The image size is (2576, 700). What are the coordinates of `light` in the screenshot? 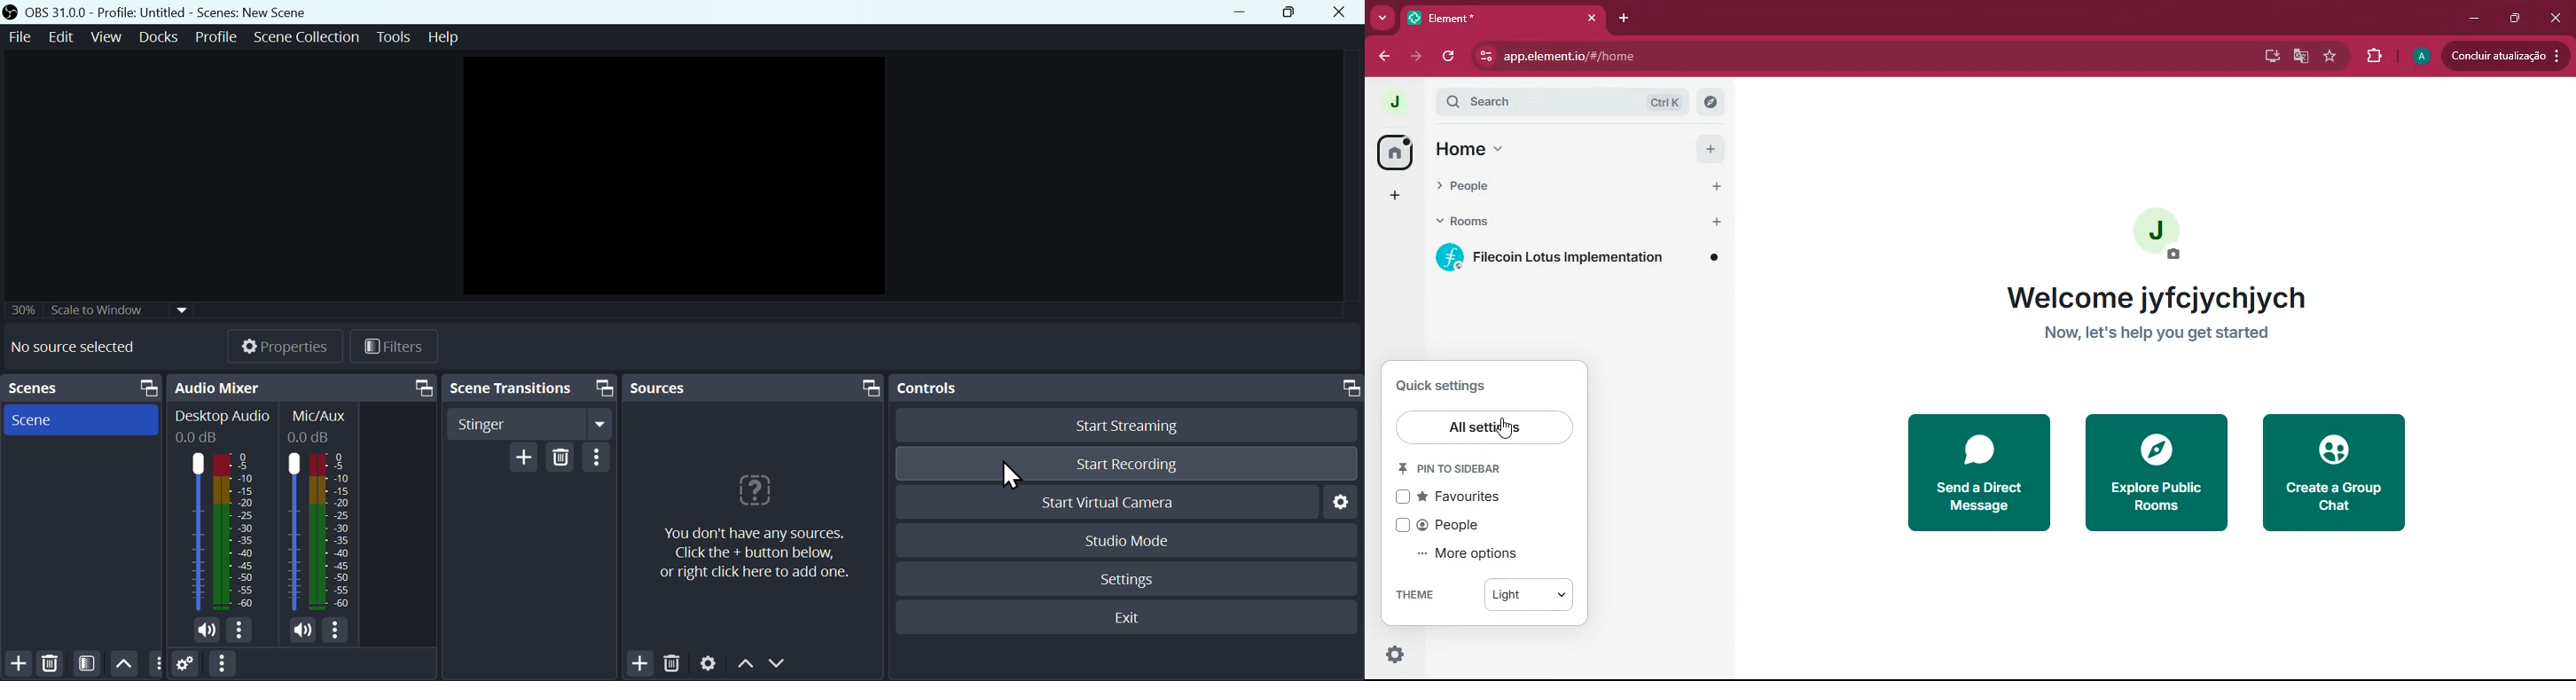 It's located at (1528, 598).